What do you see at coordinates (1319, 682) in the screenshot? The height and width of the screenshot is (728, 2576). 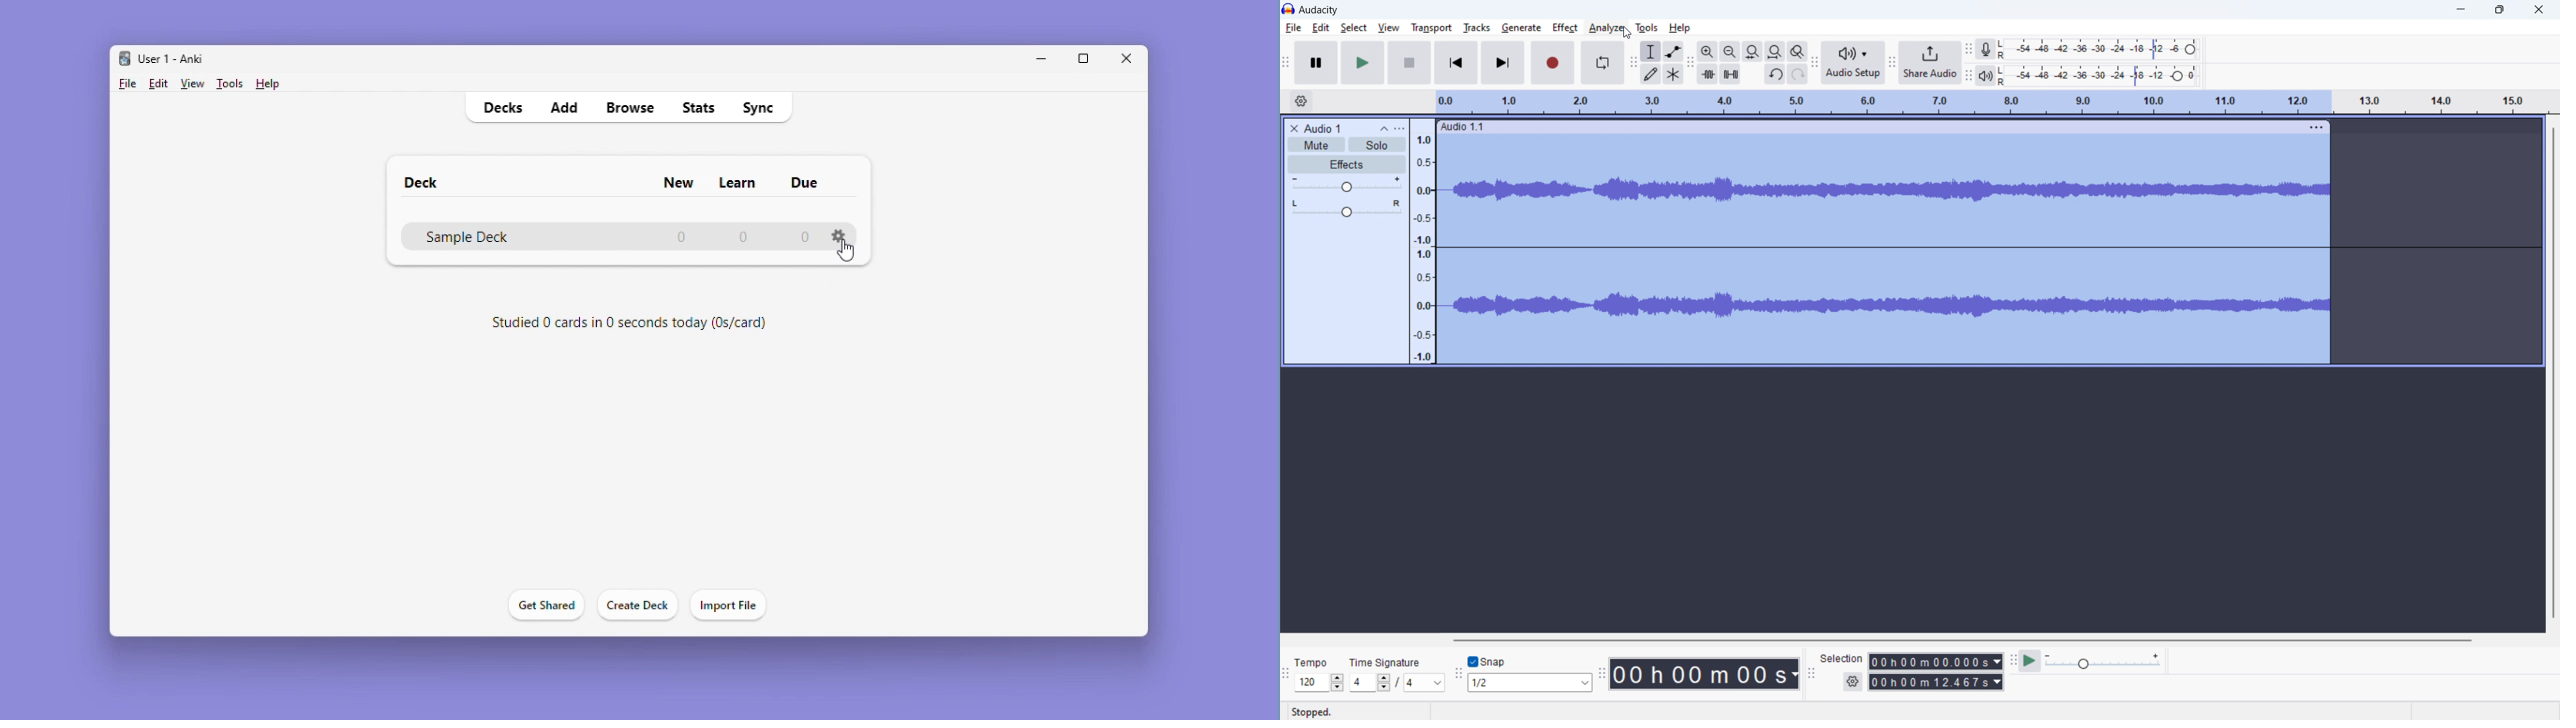 I see `set tempo` at bounding box center [1319, 682].